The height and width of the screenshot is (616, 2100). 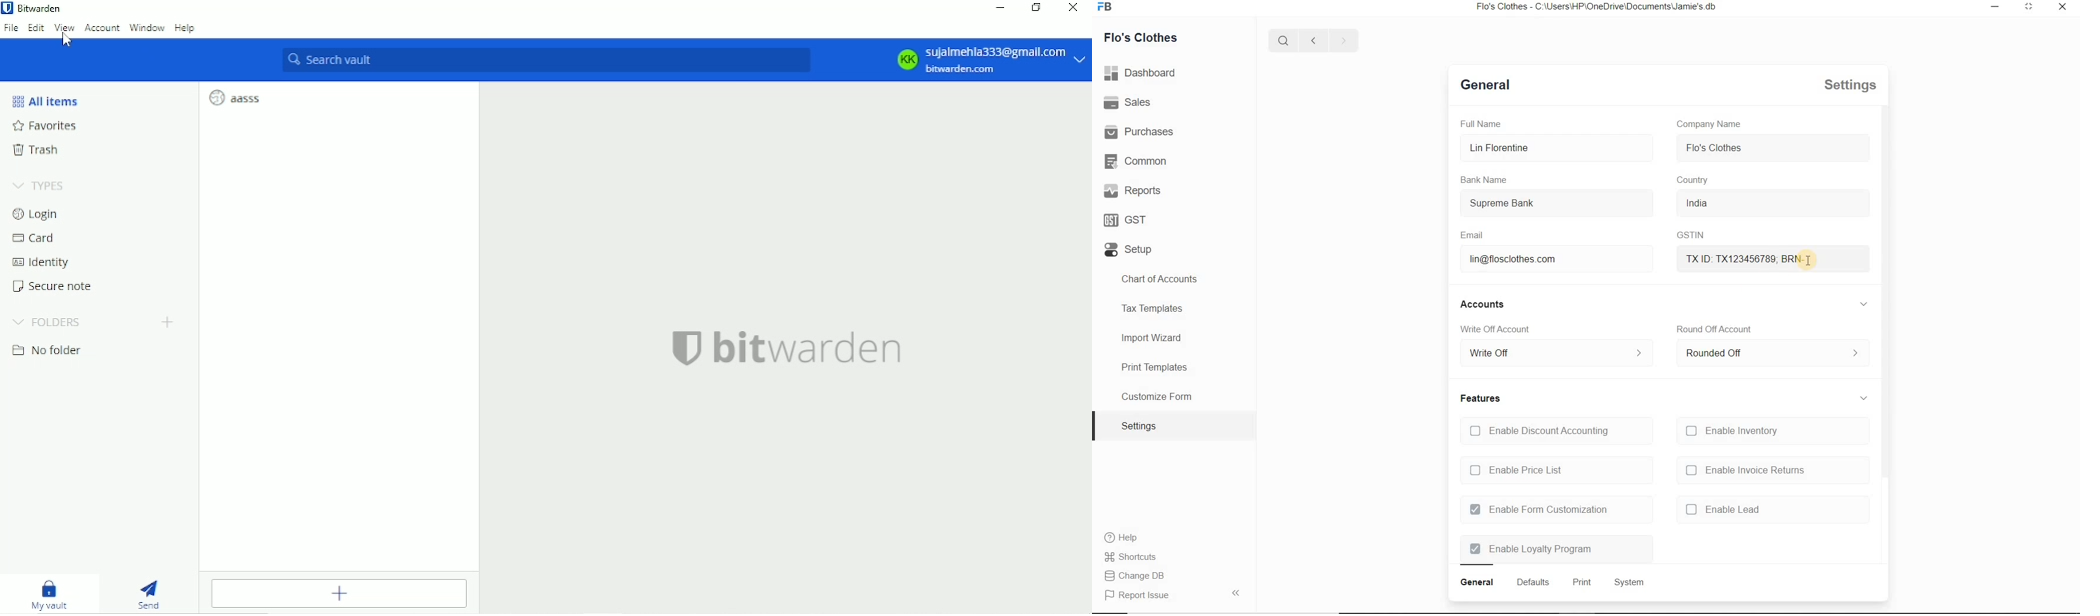 What do you see at coordinates (1549, 148) in the screenshot?
I see `Lin Florentine` at bounding box center [1549, 148].